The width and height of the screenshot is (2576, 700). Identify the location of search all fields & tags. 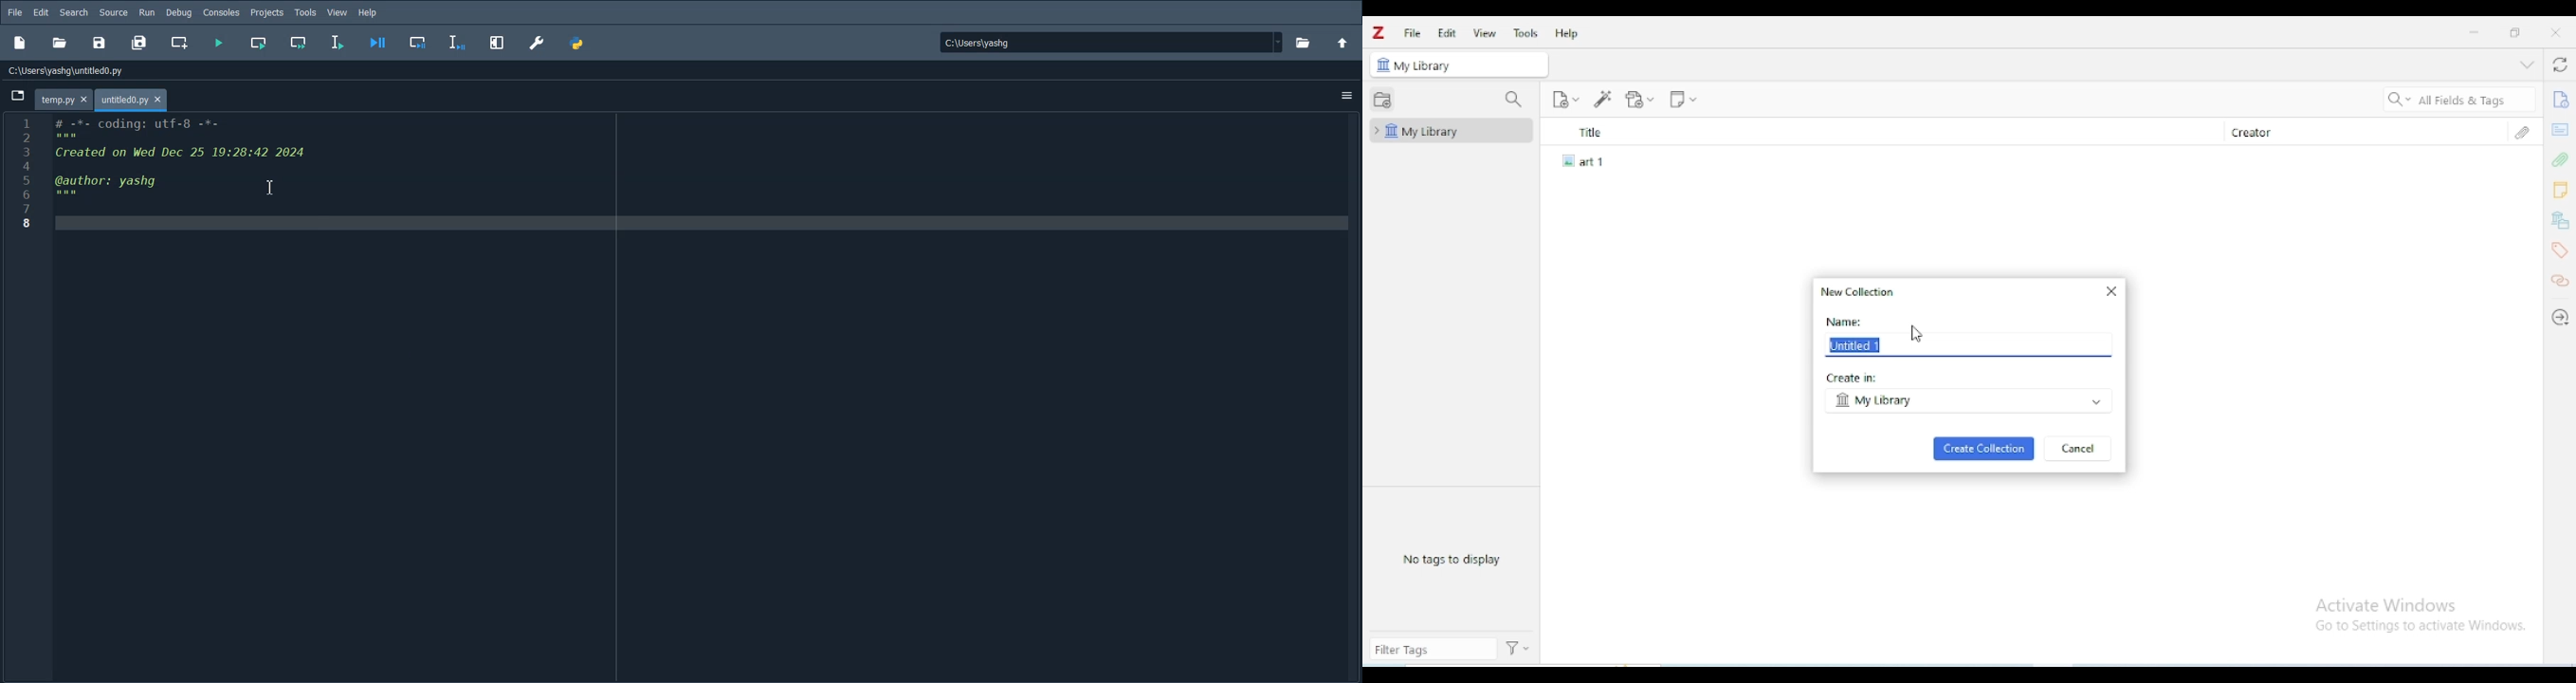
(2457, 101).